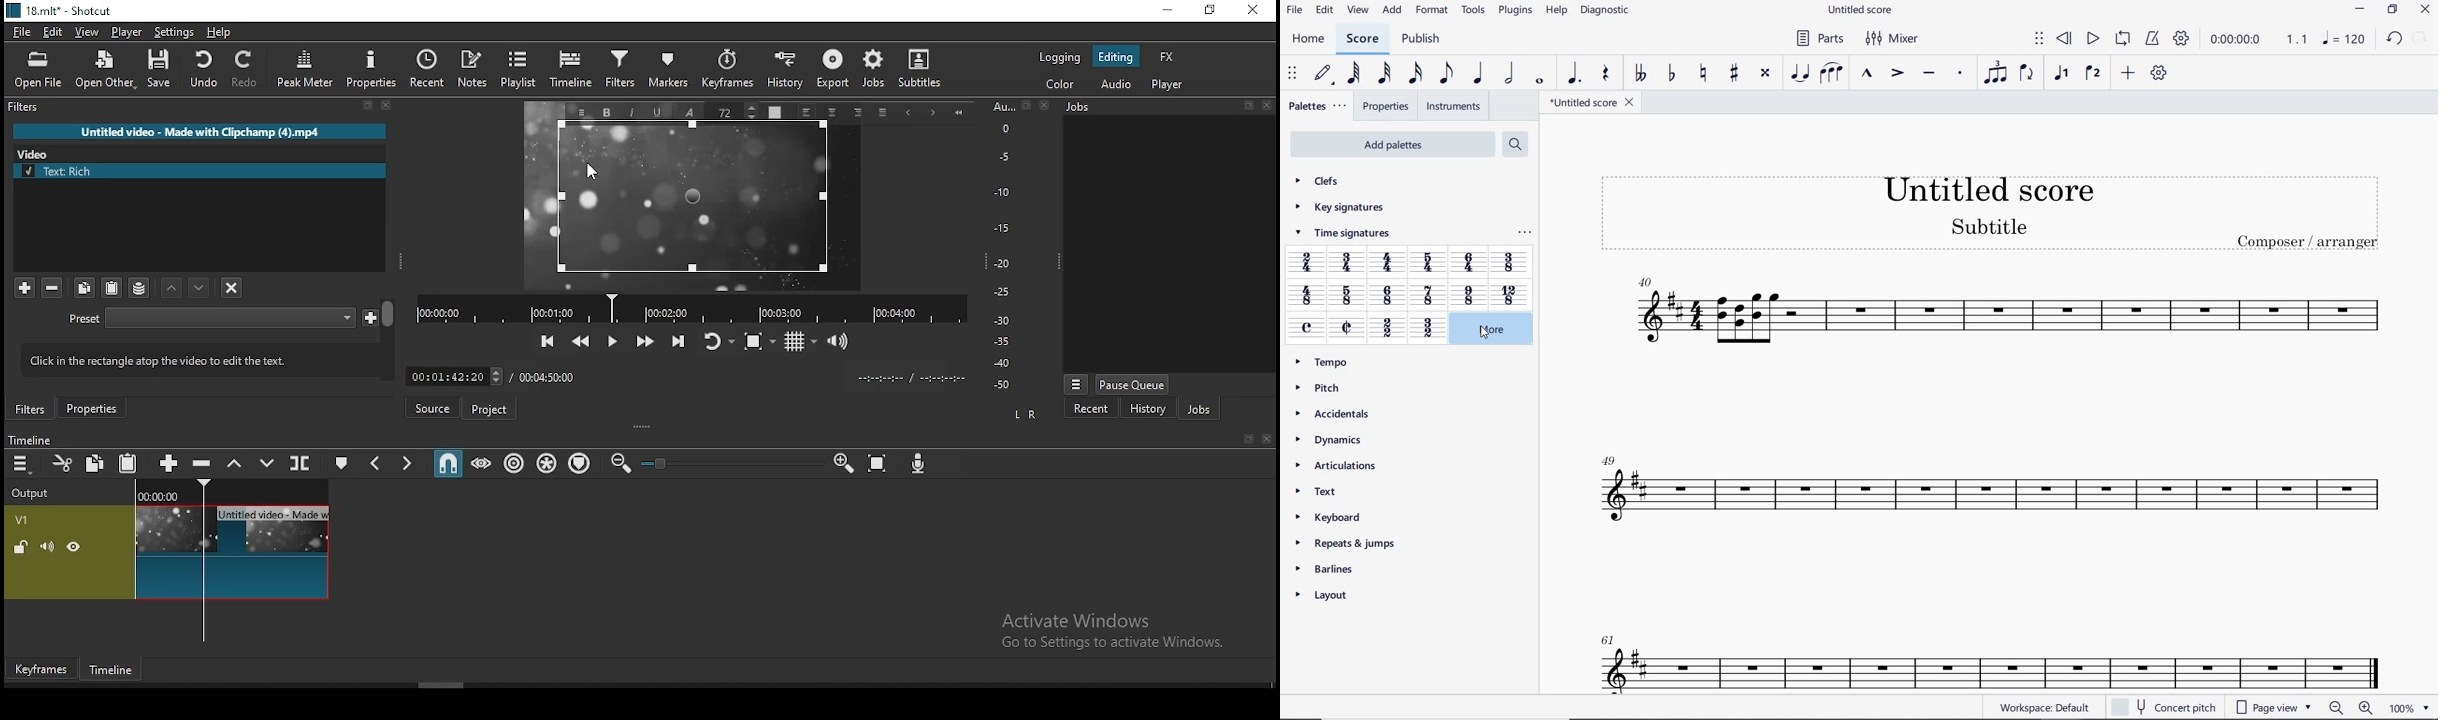 Image resolution: width=2464 pixels, height=728 pixels. Describe the element at coordinates (1607, 74) in the screenshot. I see `REST` at that location.